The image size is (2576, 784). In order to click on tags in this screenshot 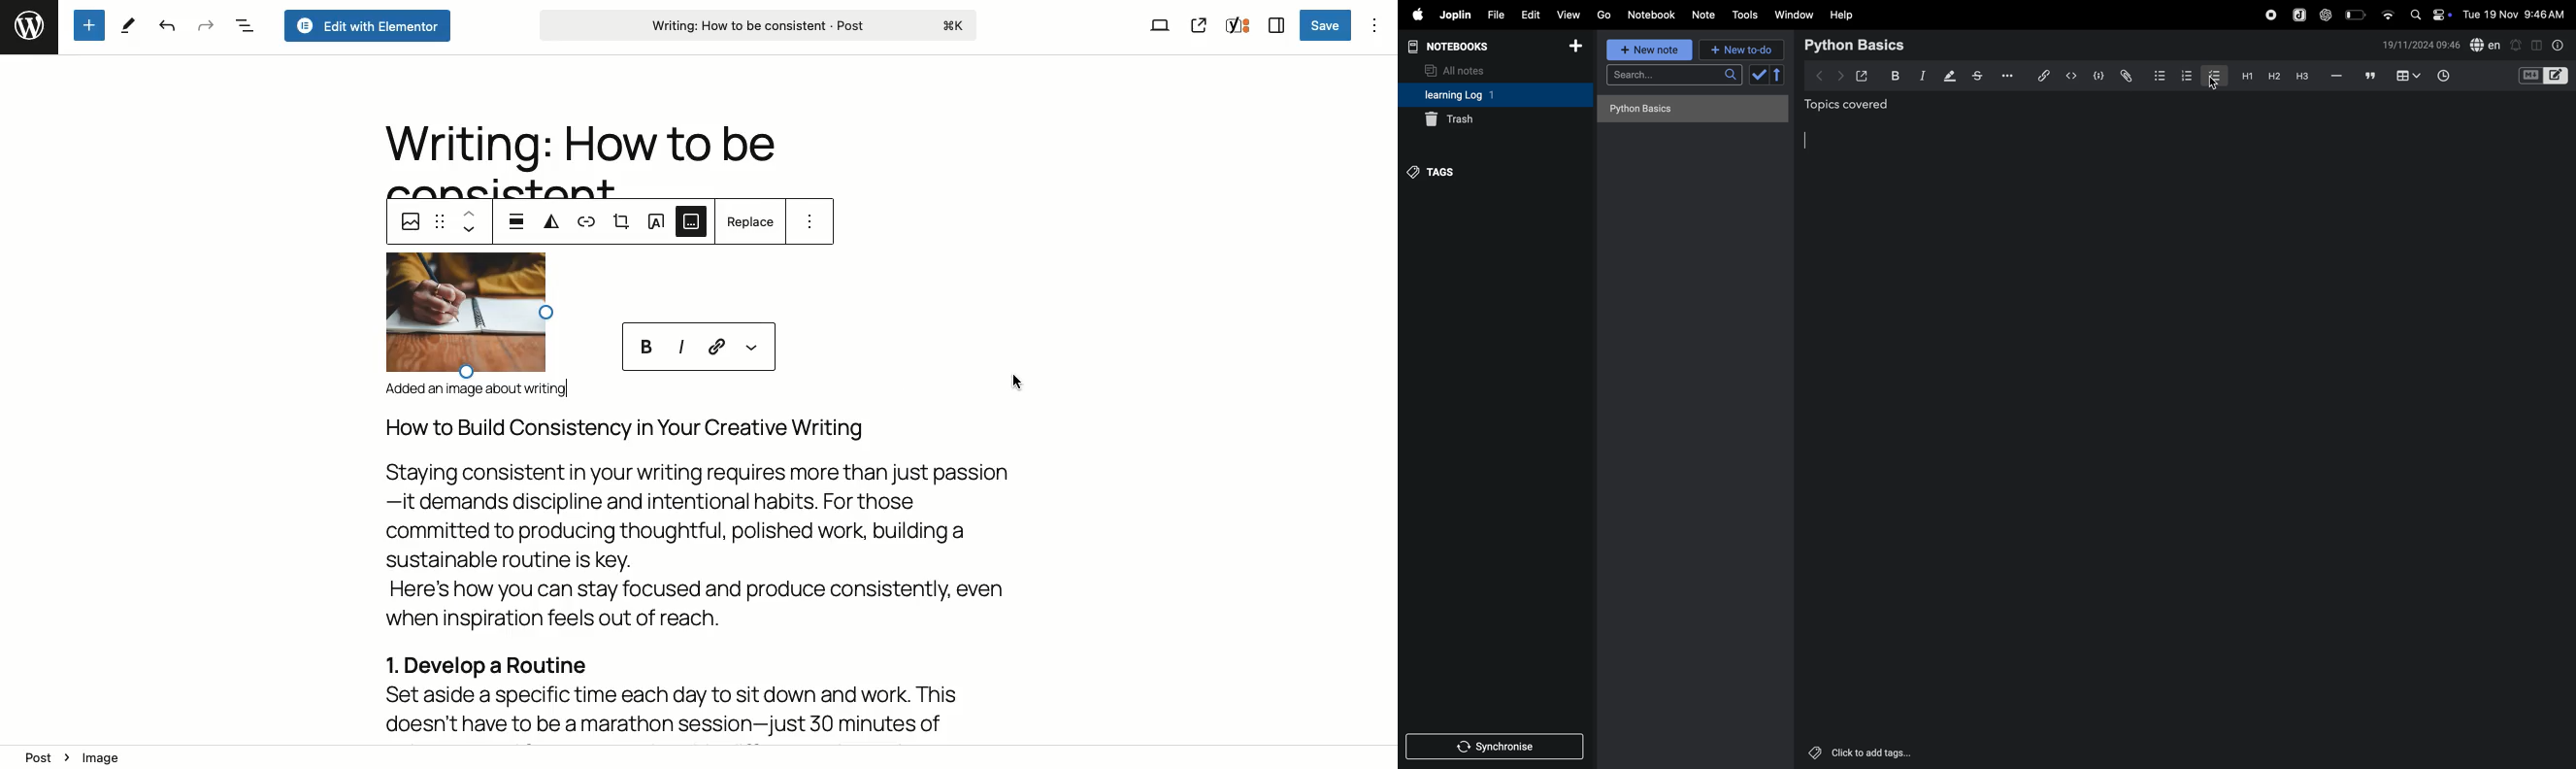, I will do `click(1433, 170)`.